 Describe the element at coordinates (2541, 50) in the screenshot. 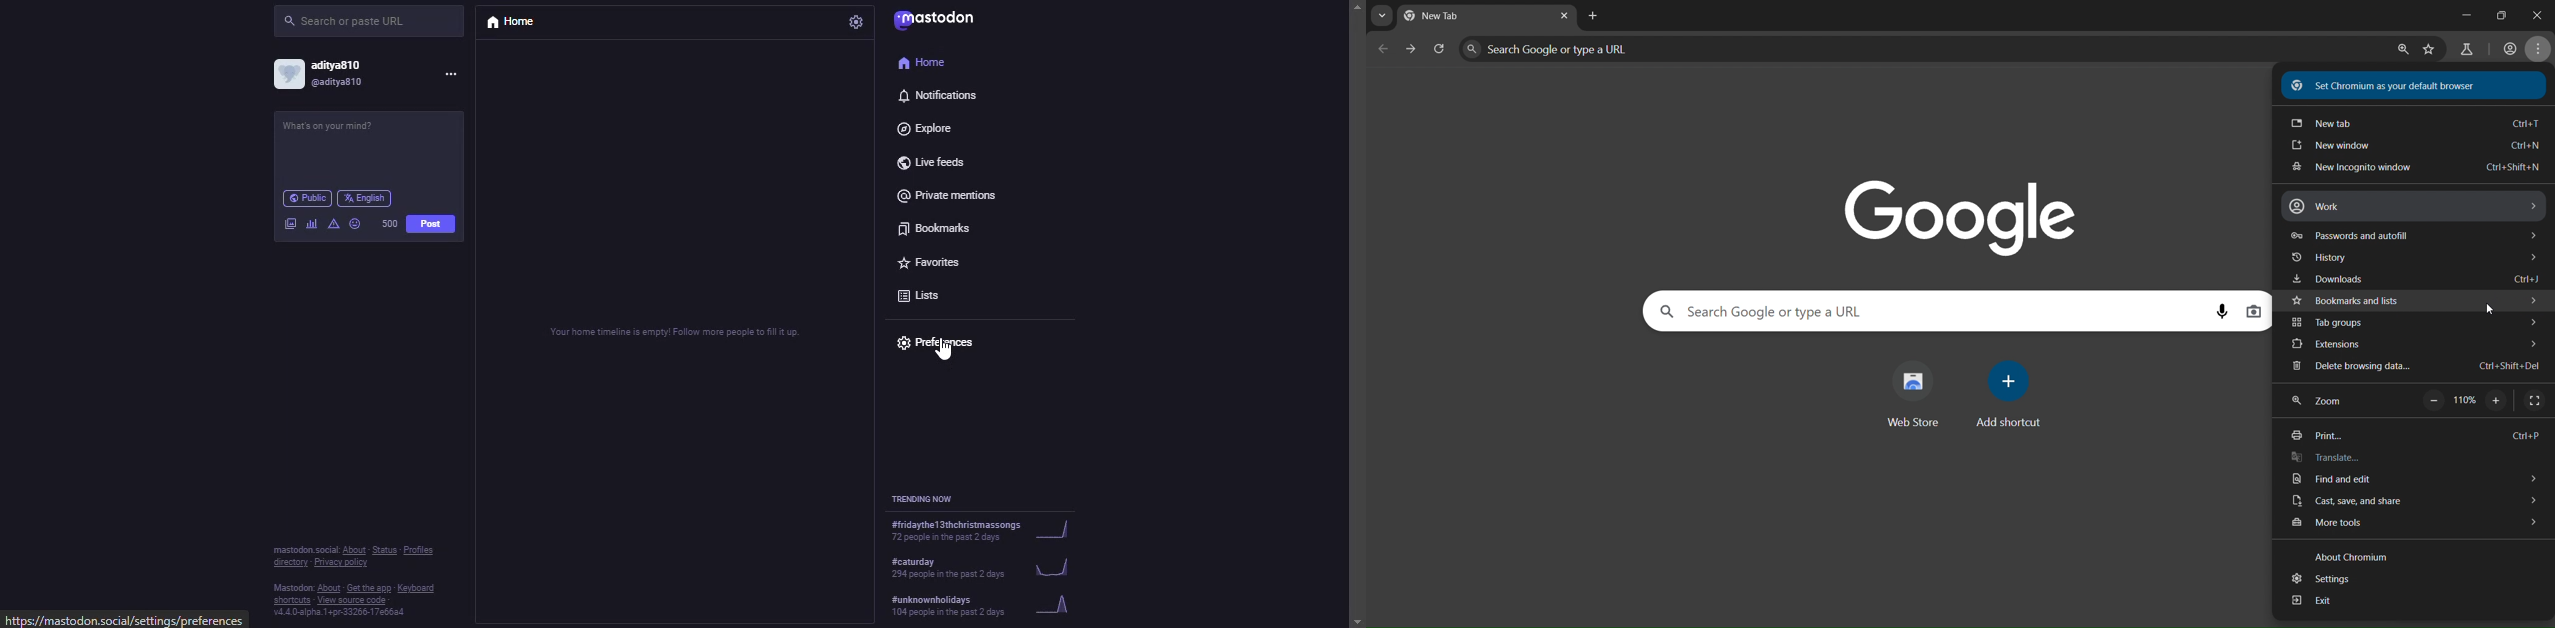

I see `menu` at that location.